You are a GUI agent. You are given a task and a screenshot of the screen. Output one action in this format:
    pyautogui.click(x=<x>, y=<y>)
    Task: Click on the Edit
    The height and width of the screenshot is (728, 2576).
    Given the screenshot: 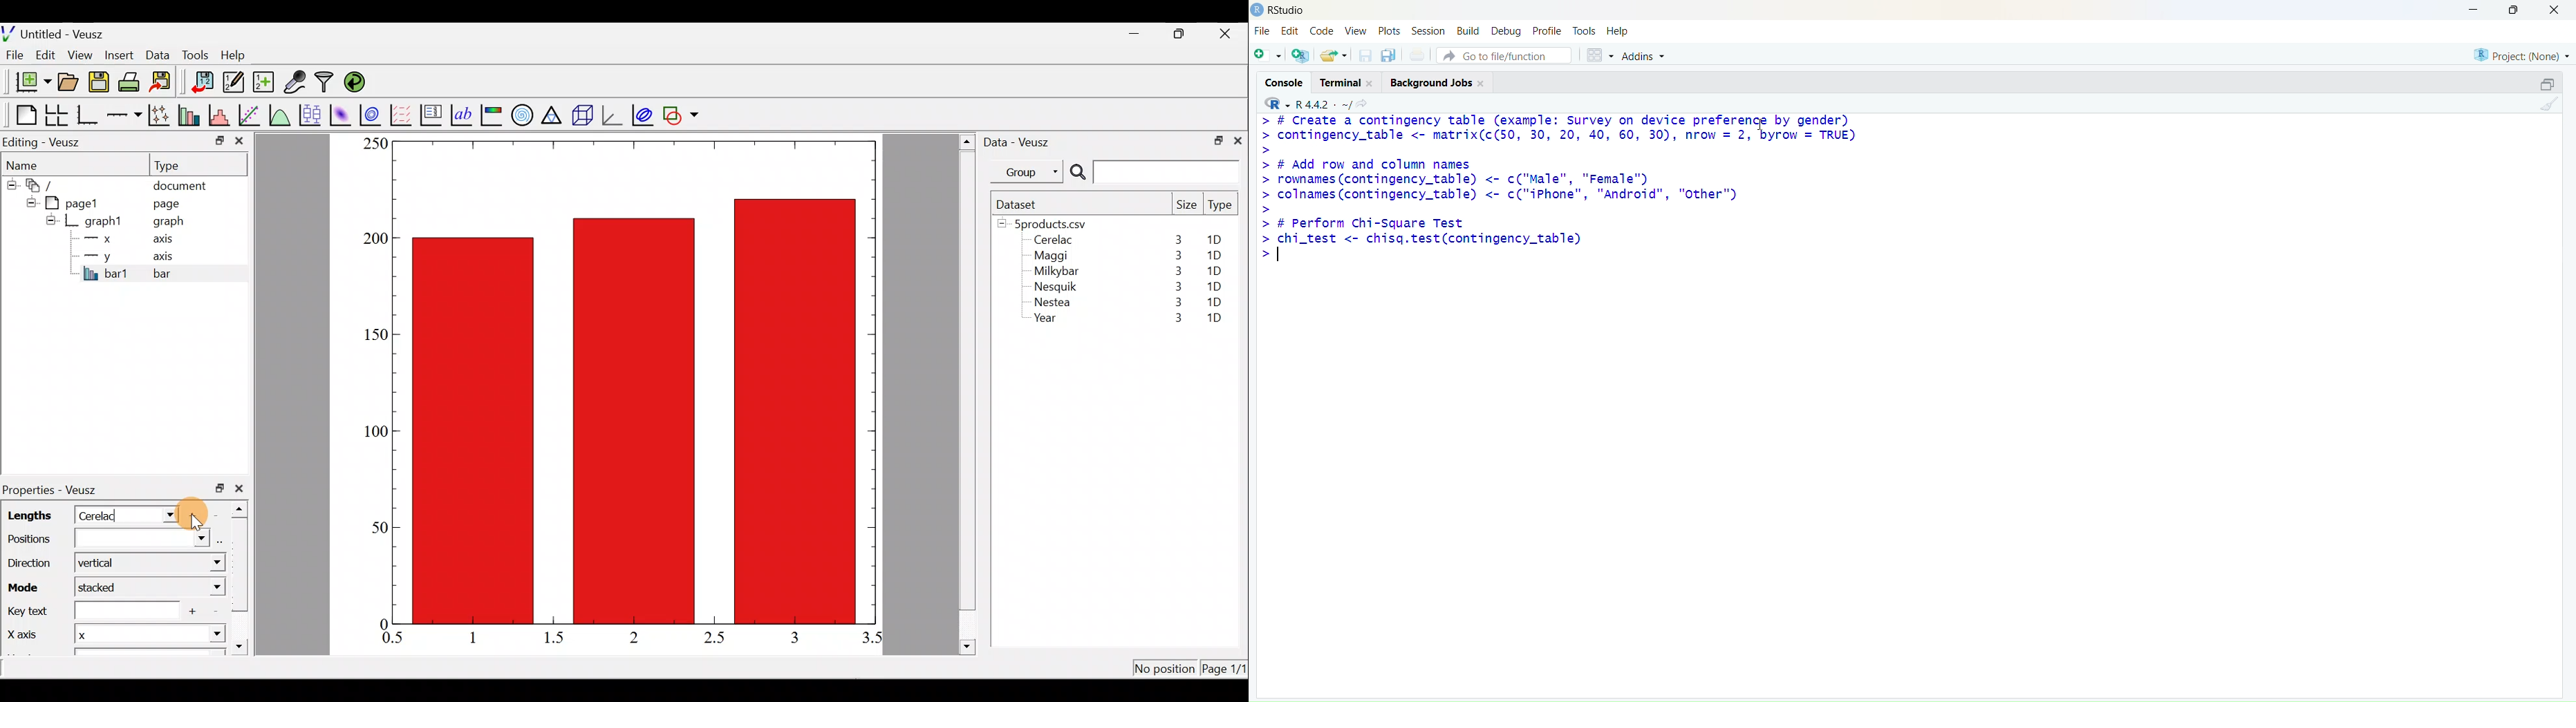 What is the action you would take?
    pyautogui.click(x=1290, y=30)
    